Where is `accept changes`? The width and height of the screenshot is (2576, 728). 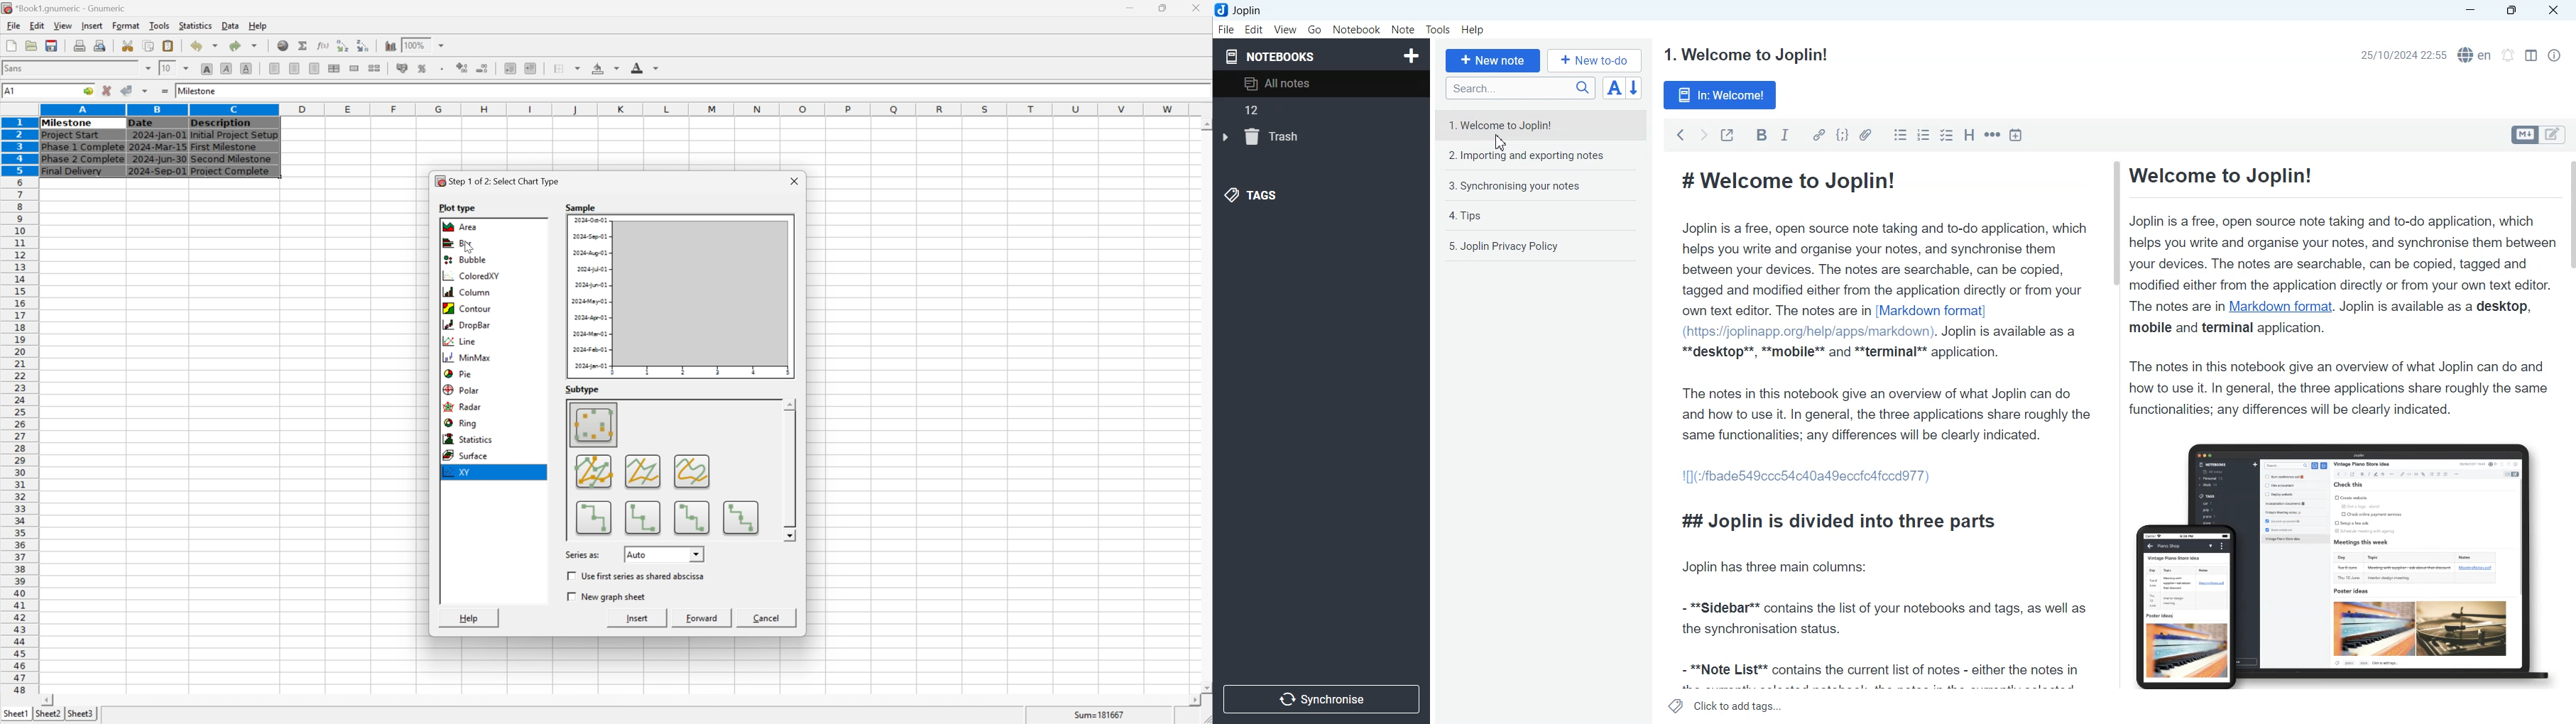 accept changes is located at coordinates (130, 90).